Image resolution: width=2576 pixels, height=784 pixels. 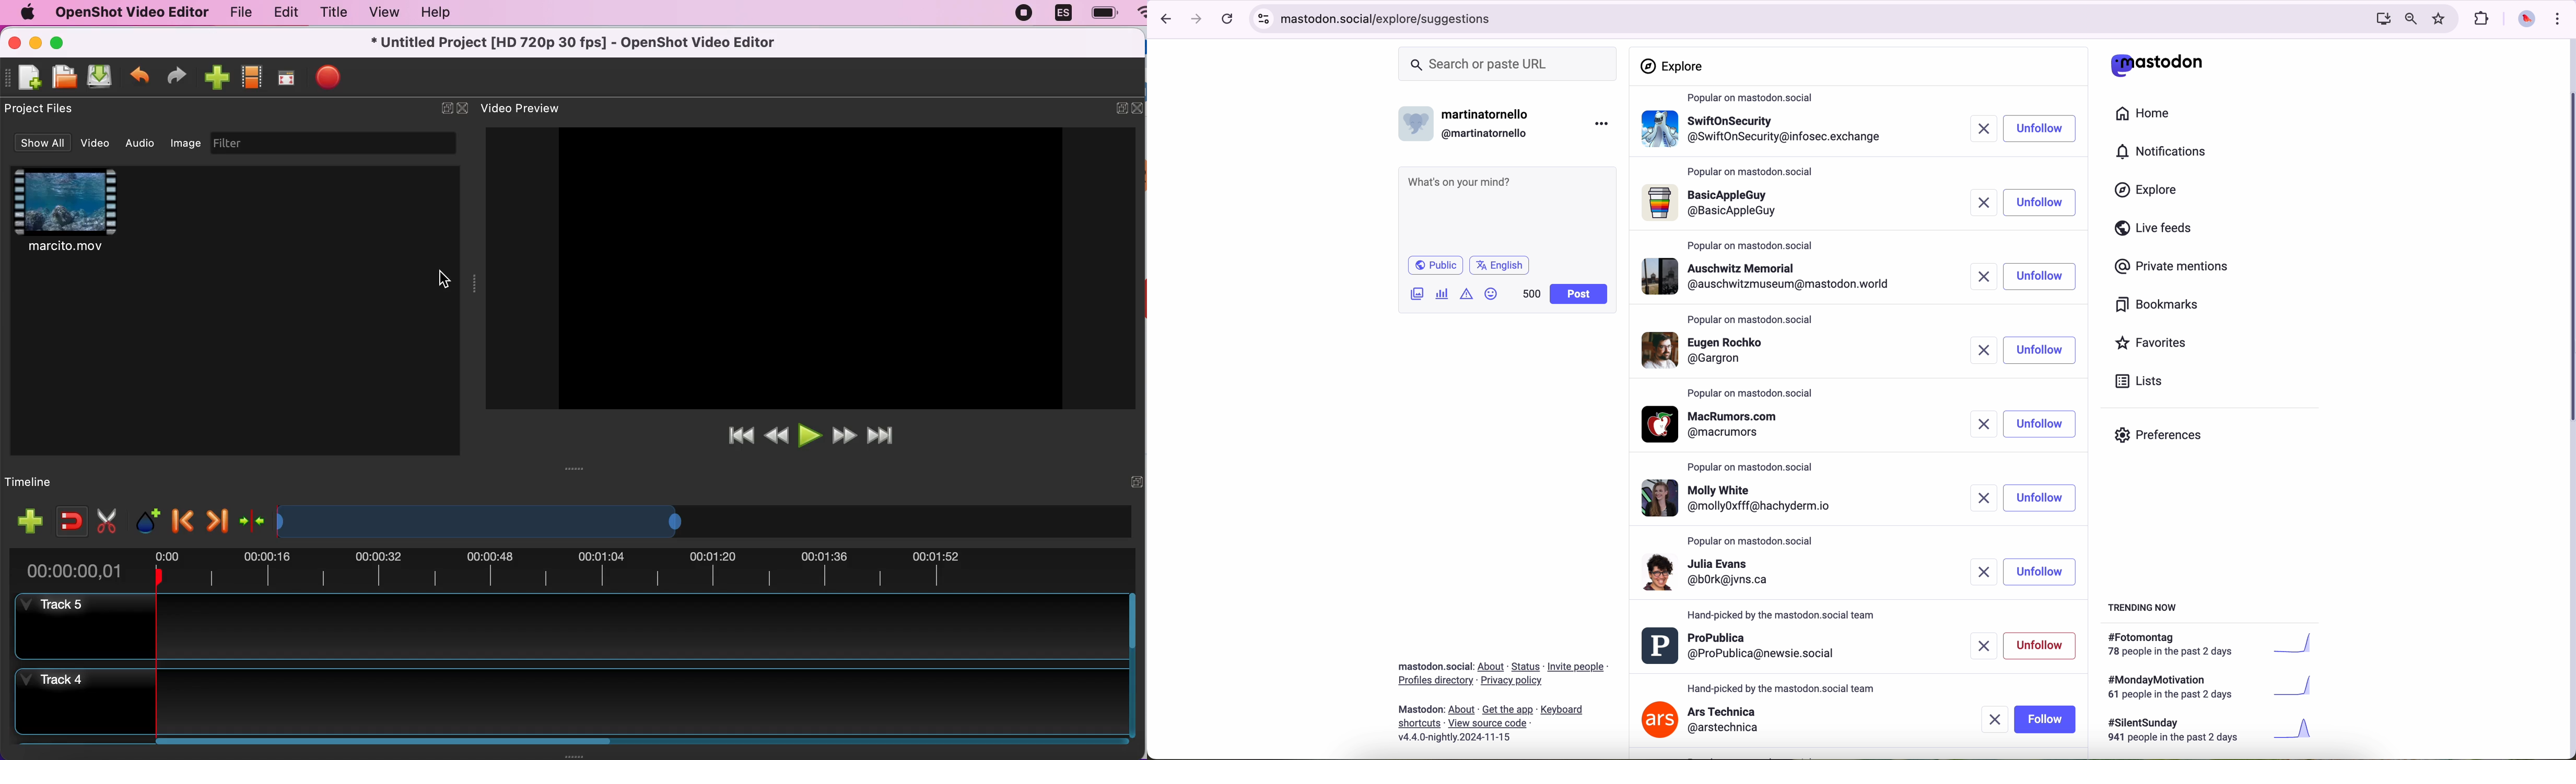 I want to click on explore section, so click(x=1674, y=66).